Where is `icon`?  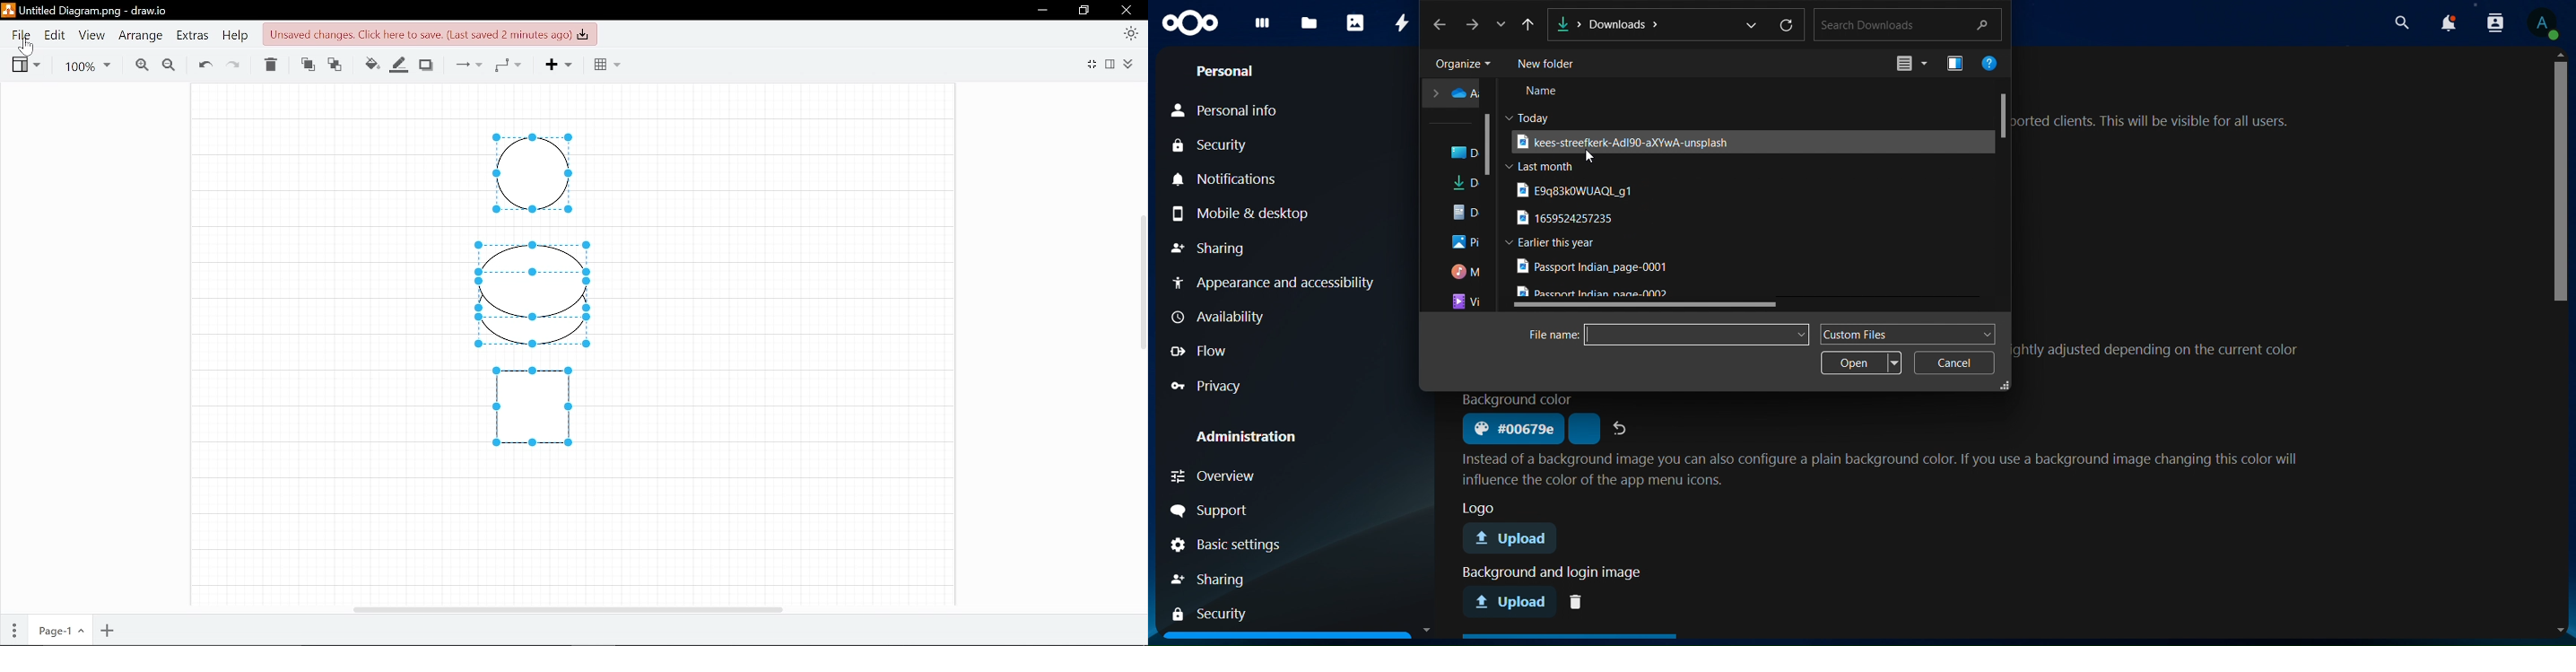 icon is located at coordinates (1908, 64).